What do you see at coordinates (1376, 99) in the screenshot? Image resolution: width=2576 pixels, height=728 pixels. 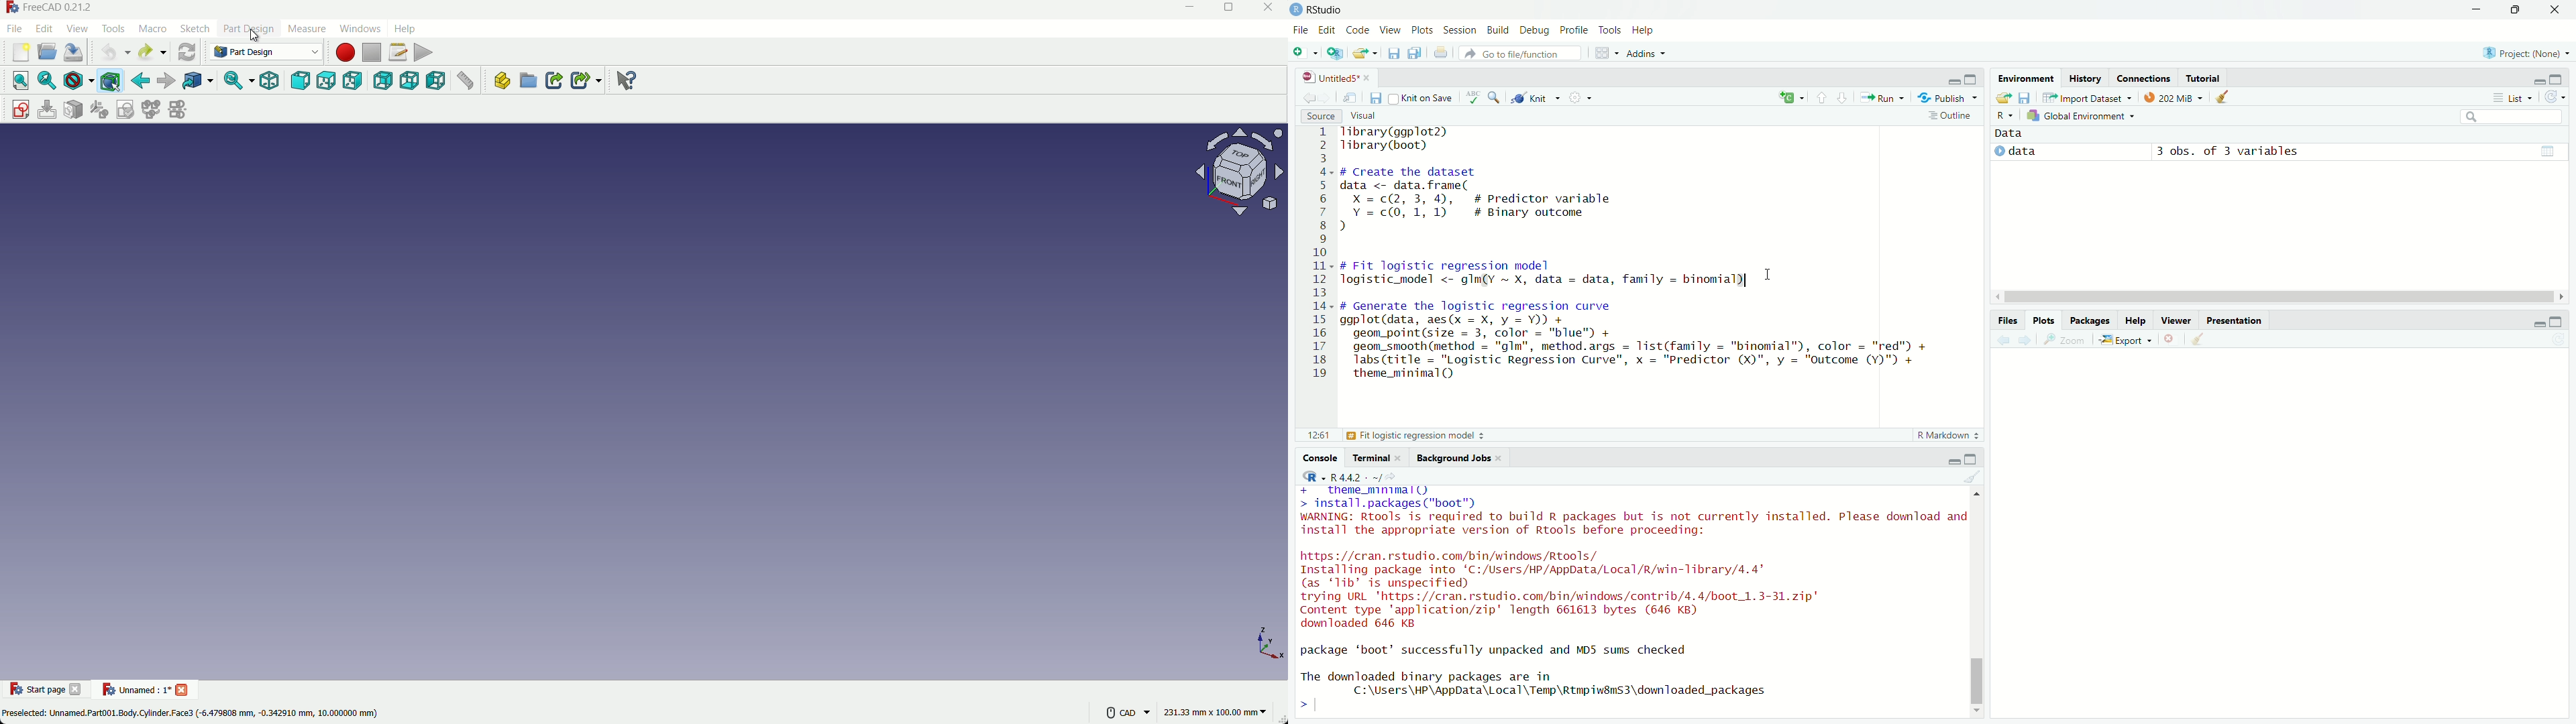 I see `Save current document` at bounding box center [1376, 99].